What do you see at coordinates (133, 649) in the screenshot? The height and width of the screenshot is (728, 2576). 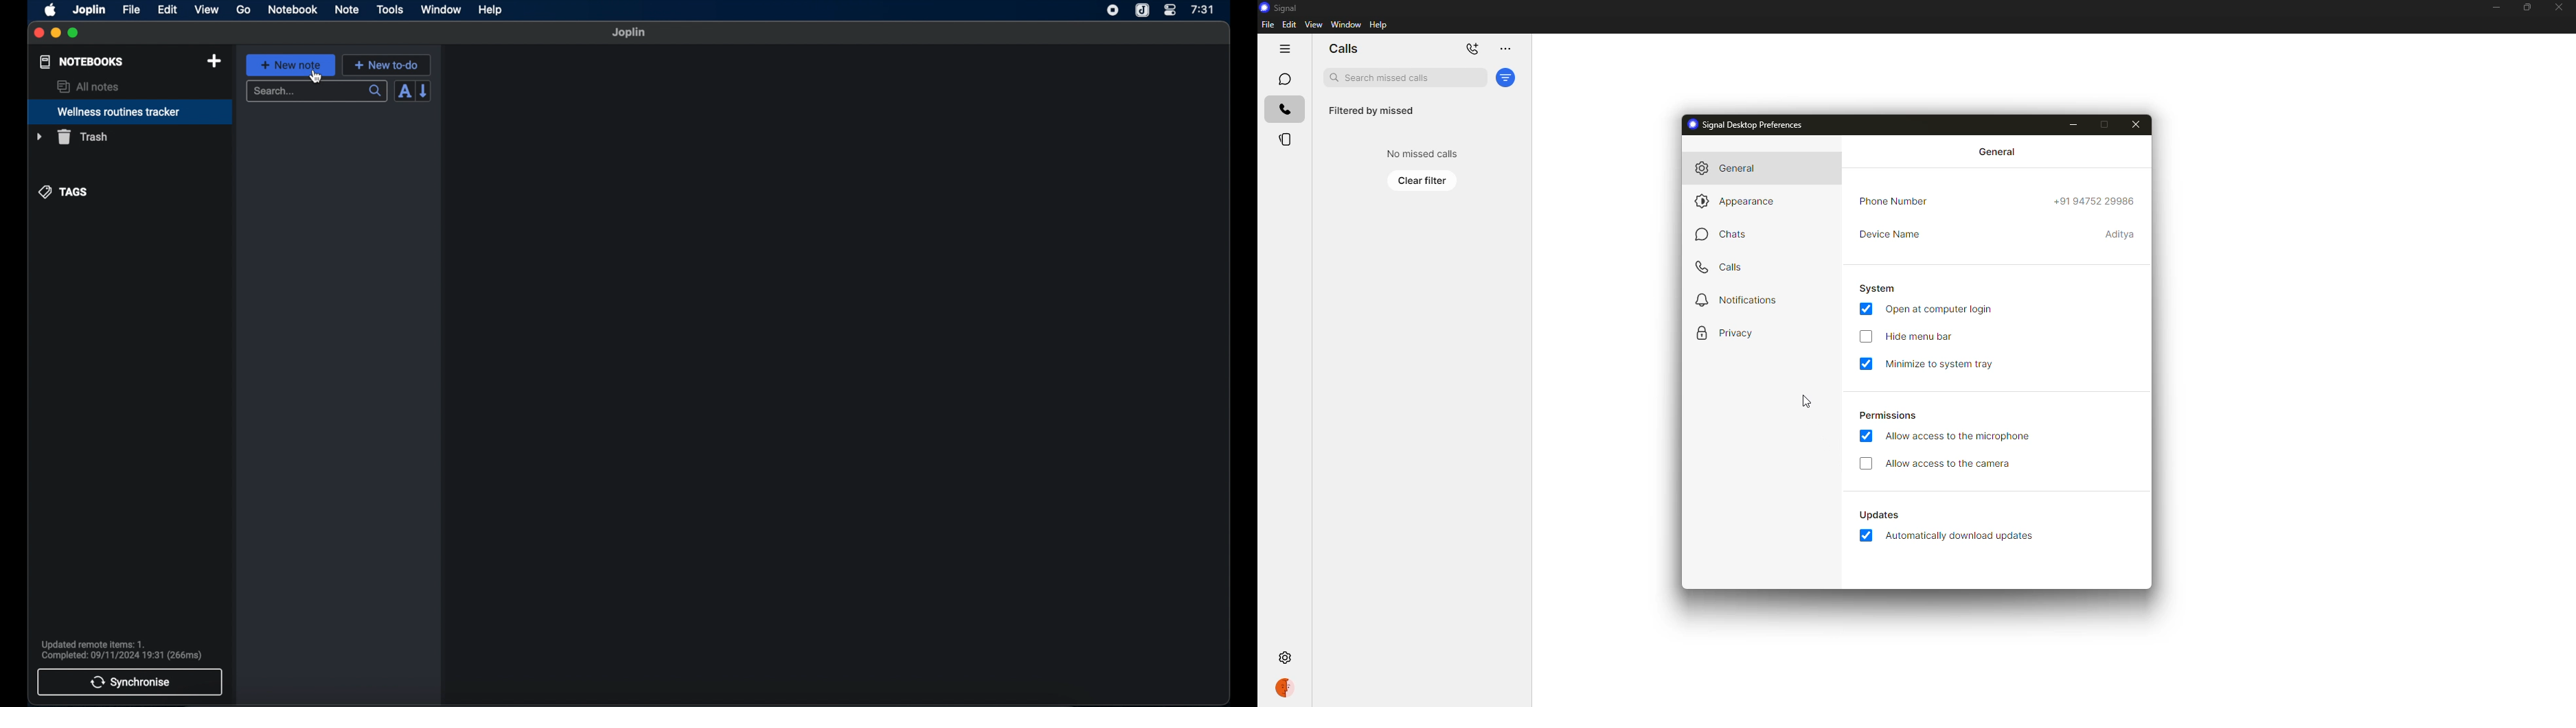 I see `Updated remote items: 1. Complete: 09/11/2024 19:31 (266ms)` at bounding box center [133, 649].